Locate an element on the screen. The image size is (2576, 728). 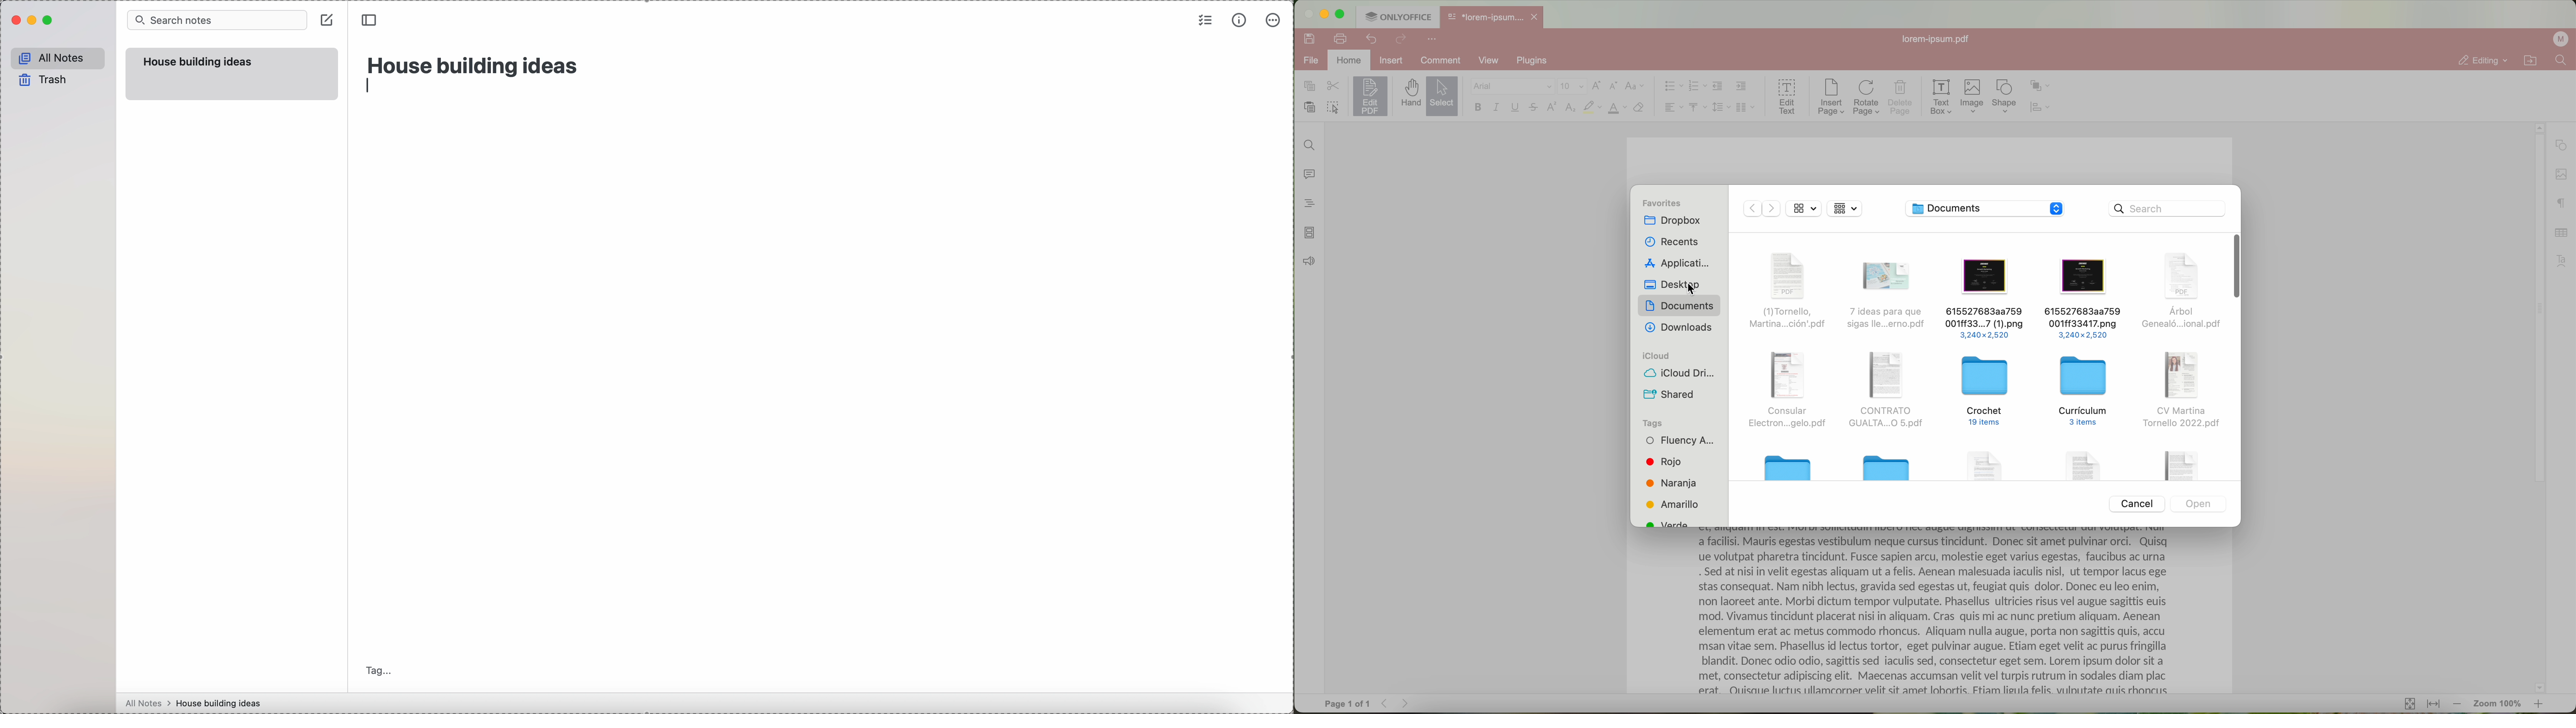
metrics is located at coordinates (1239, 22).